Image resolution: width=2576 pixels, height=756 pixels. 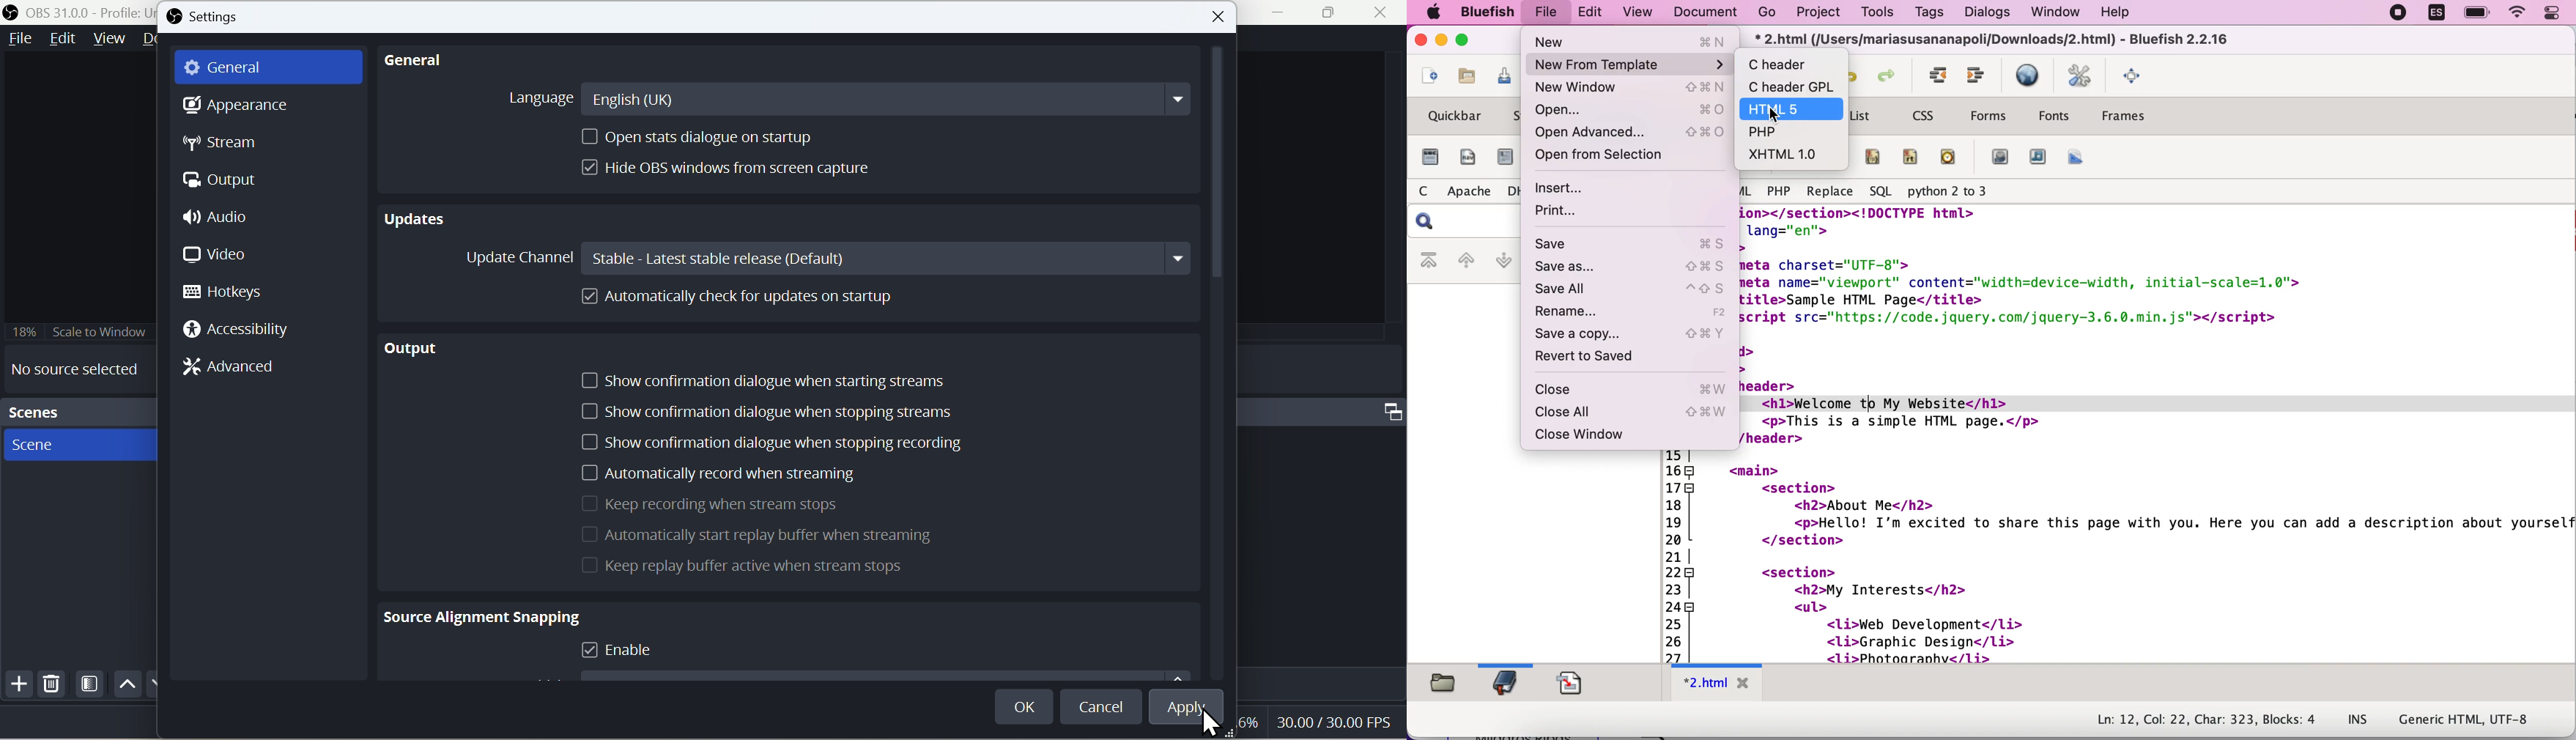 What do you see at coordinates (1625, 159) in the screenshot?
I see `open from selection` at bounding box center [1625, 159].